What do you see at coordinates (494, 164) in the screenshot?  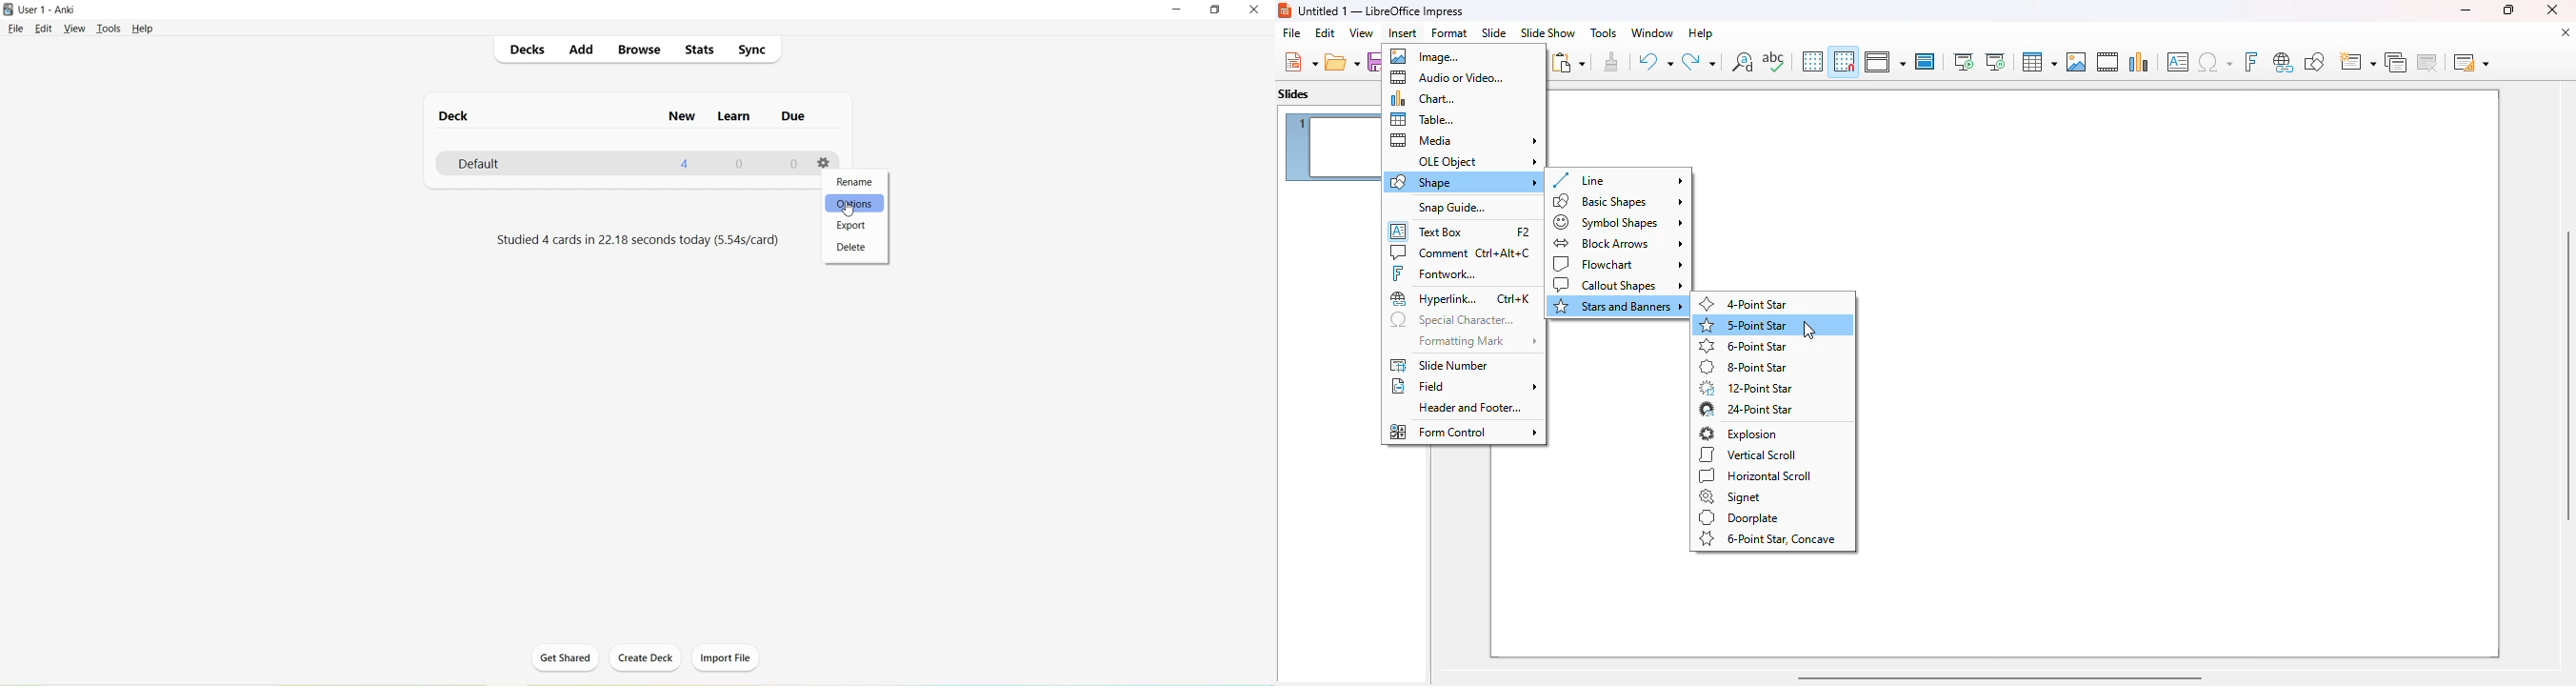 I see `Default` at bounding box center [494, 164].